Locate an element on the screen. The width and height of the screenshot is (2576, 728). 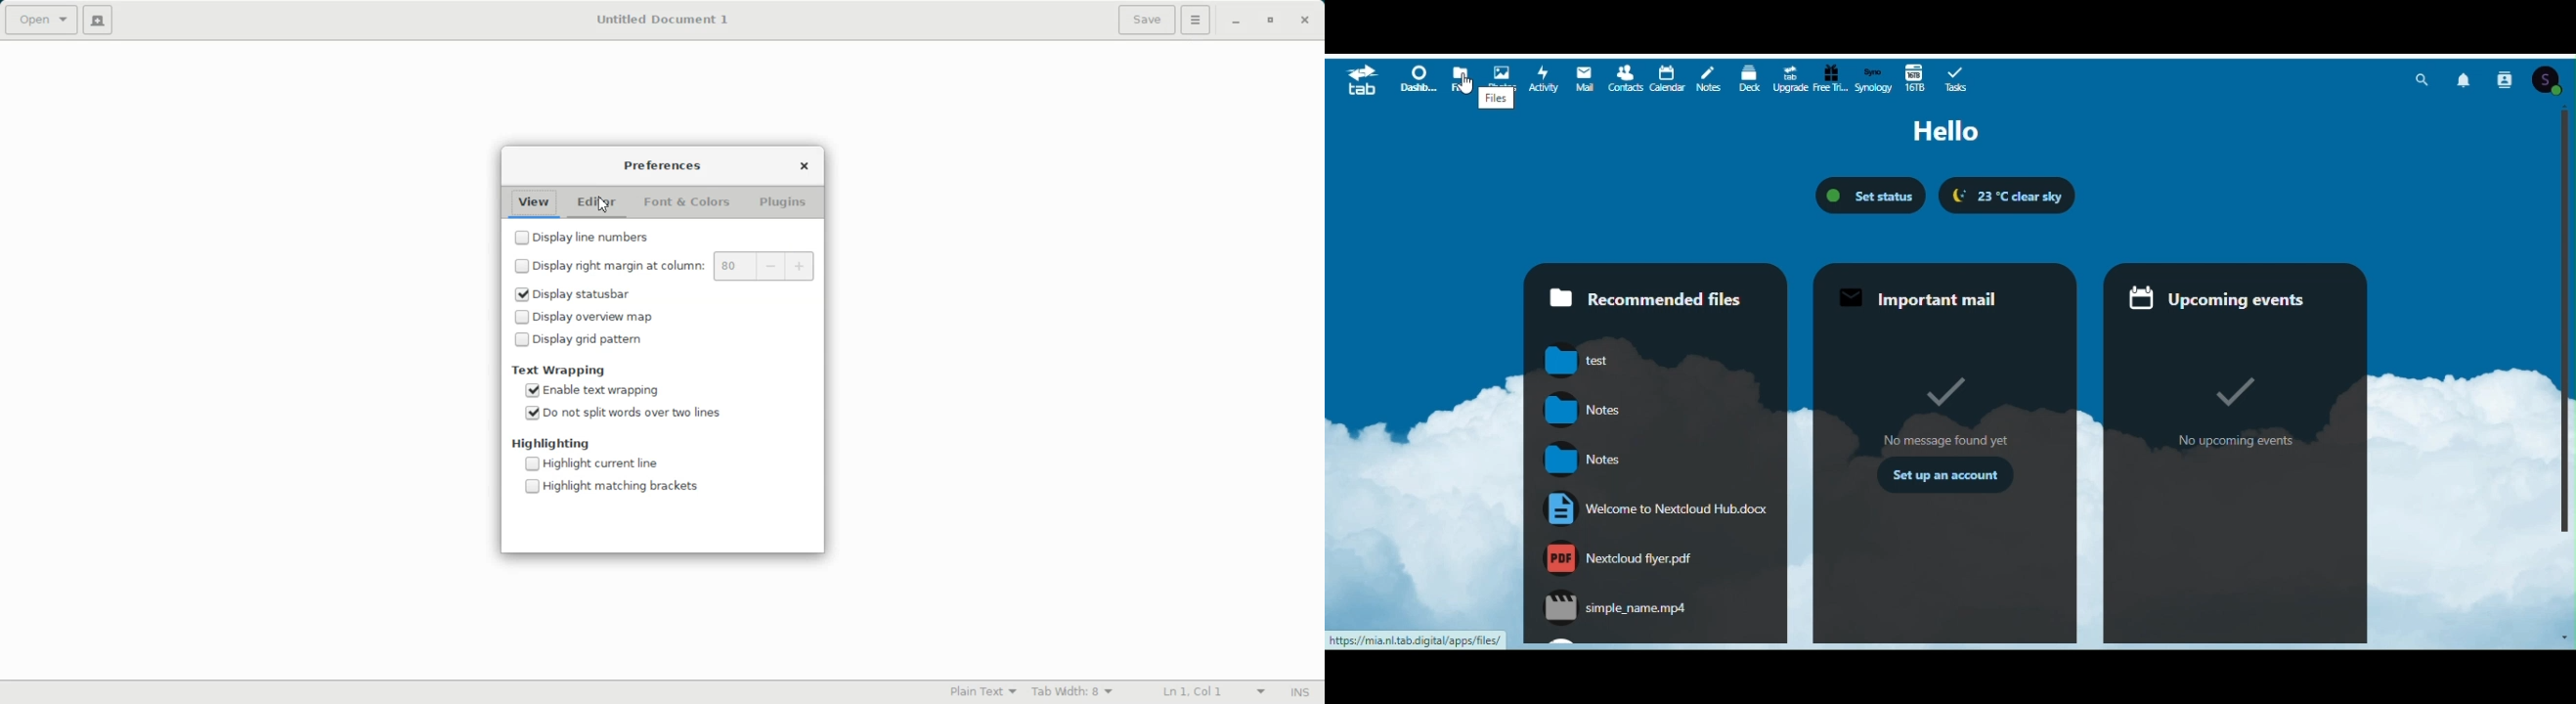
files is located at coordinates (1498, 99).